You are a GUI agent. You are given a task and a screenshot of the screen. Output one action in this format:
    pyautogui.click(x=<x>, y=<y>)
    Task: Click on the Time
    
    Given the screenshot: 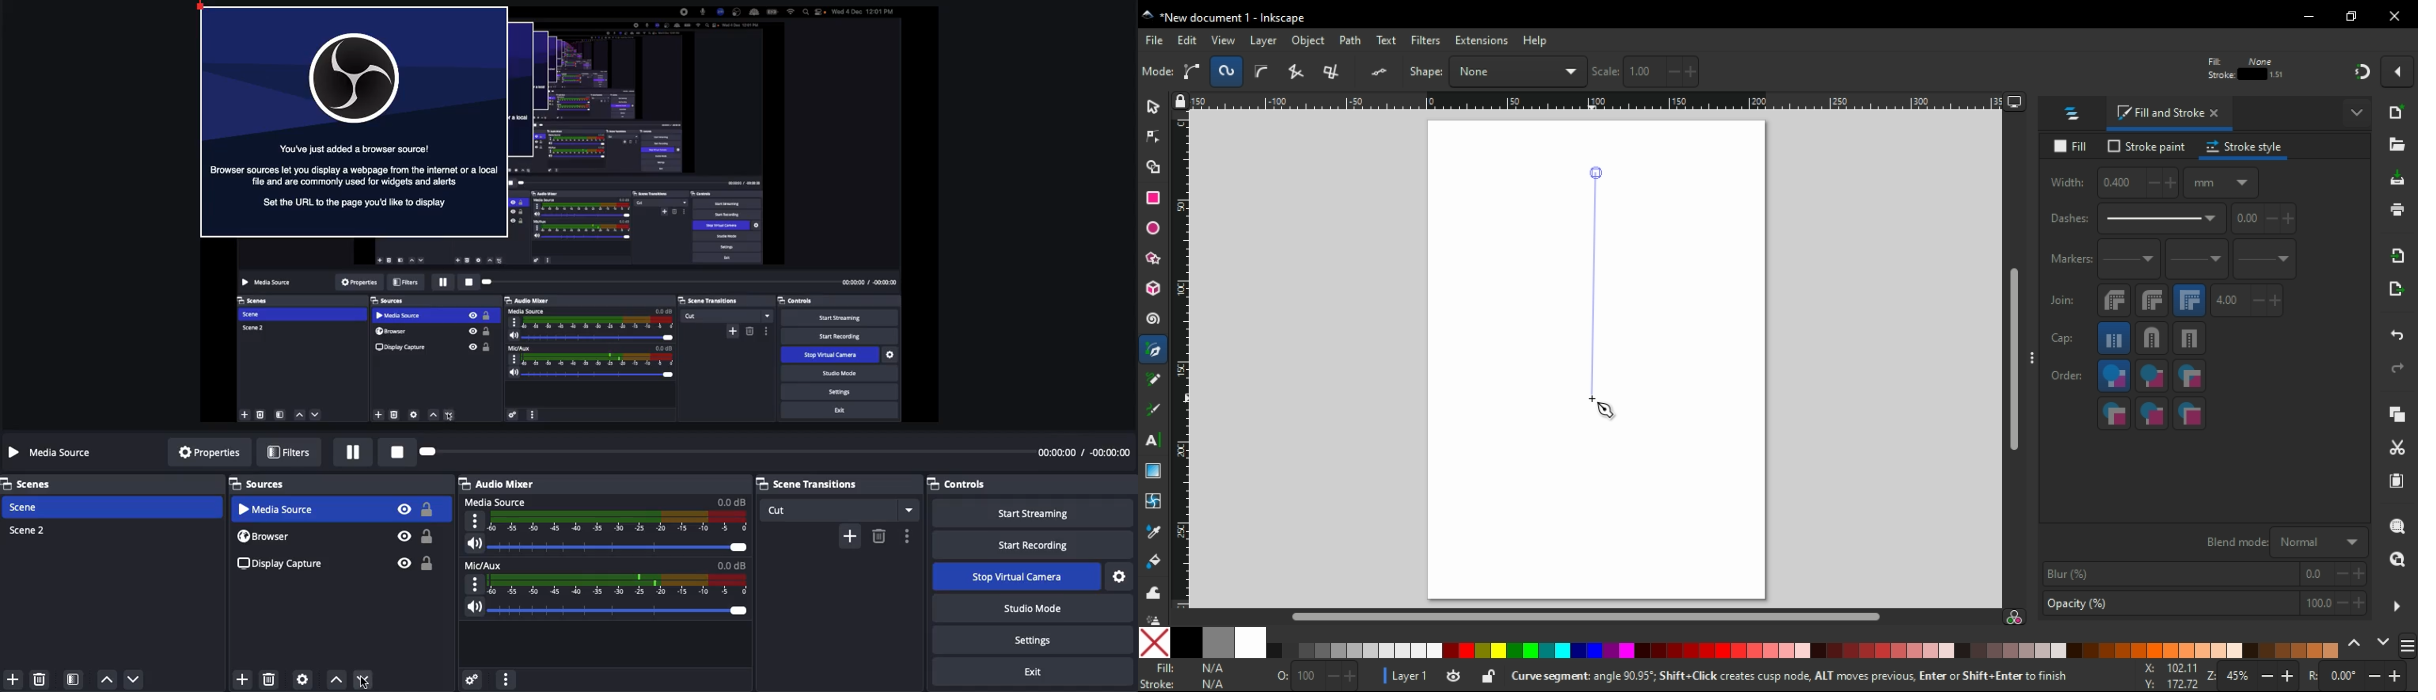 What is the action you would take?
    pyautogui.click(x=1083, y=452)
    